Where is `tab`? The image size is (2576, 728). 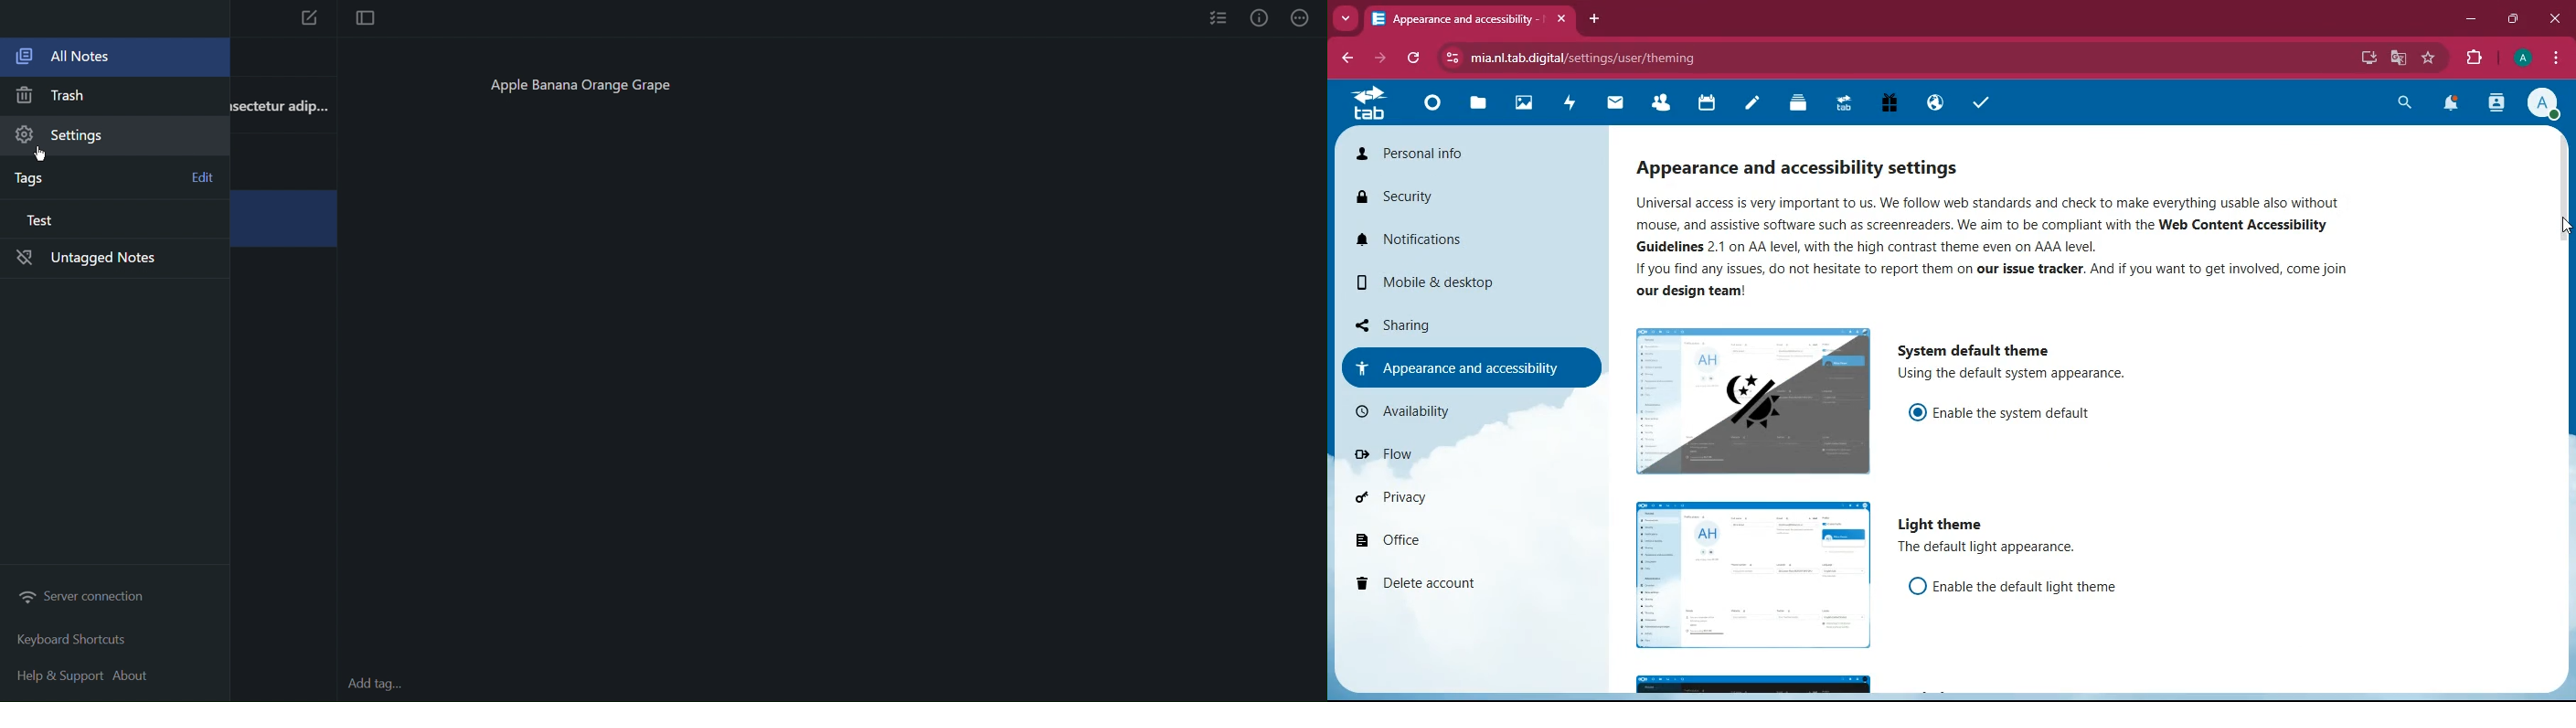
tab is located at coordinates (1456, 18).